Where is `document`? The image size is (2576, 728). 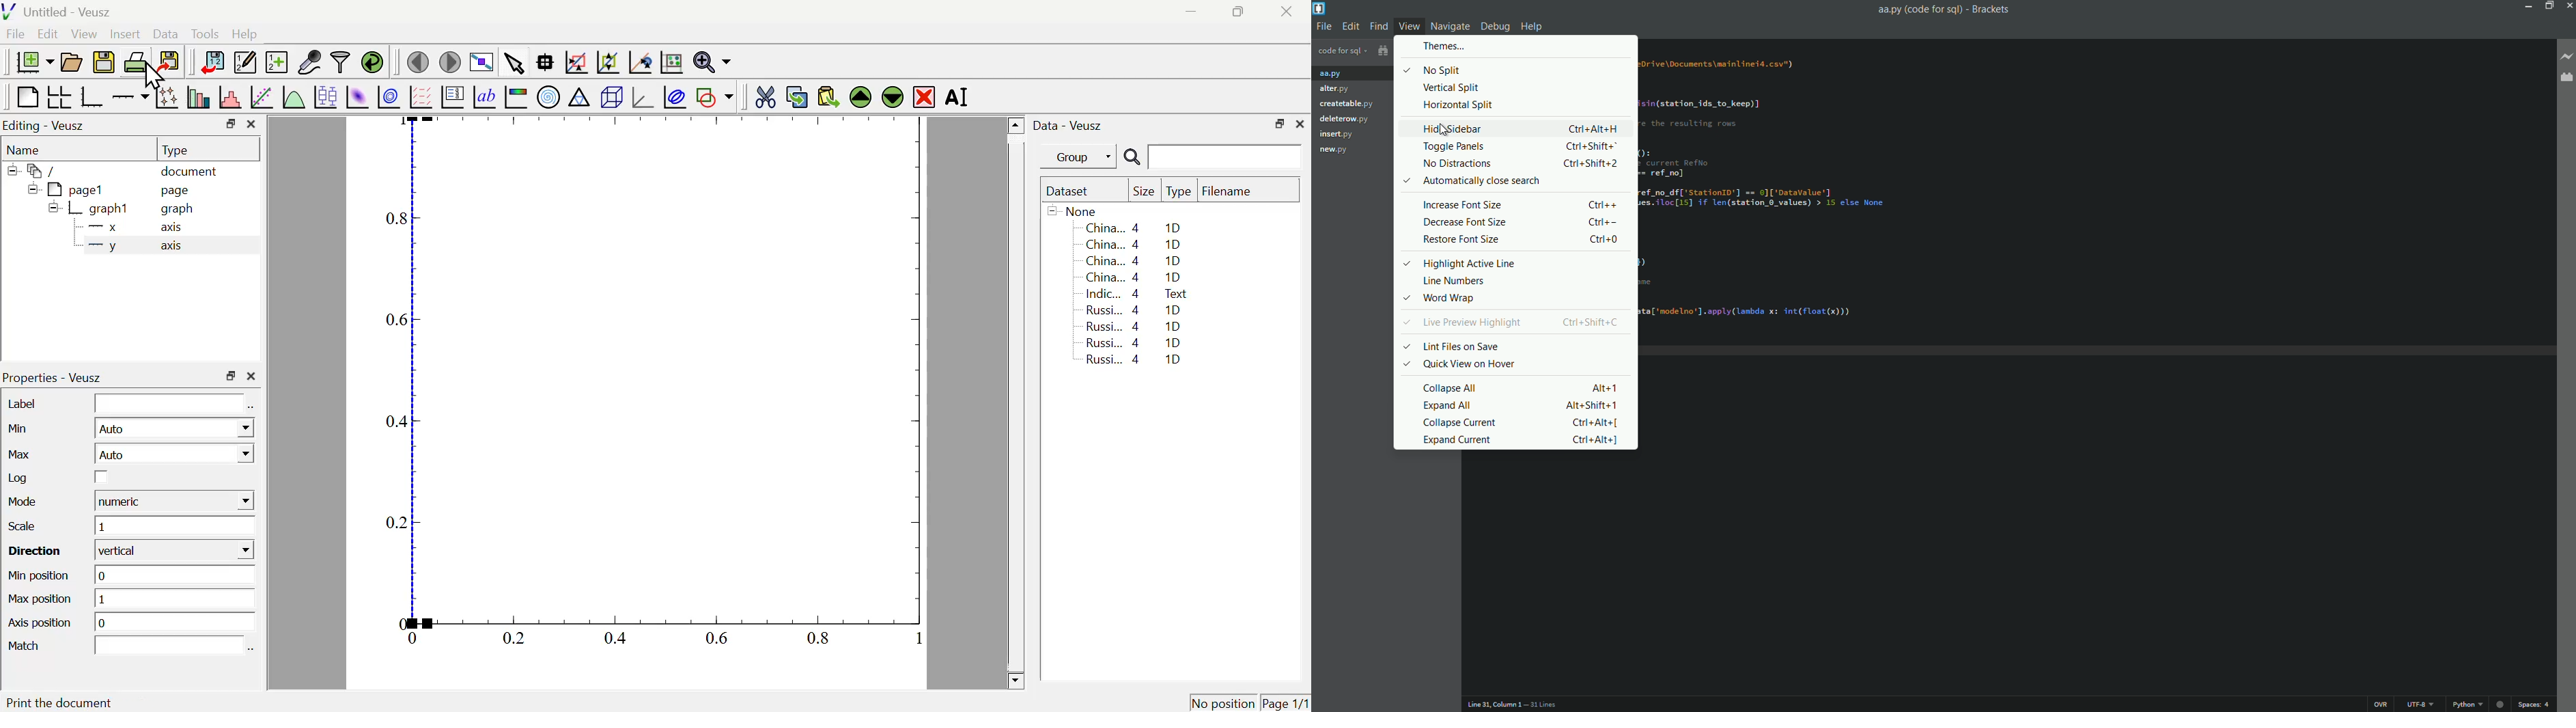
document is located at coordinates (190, 173).